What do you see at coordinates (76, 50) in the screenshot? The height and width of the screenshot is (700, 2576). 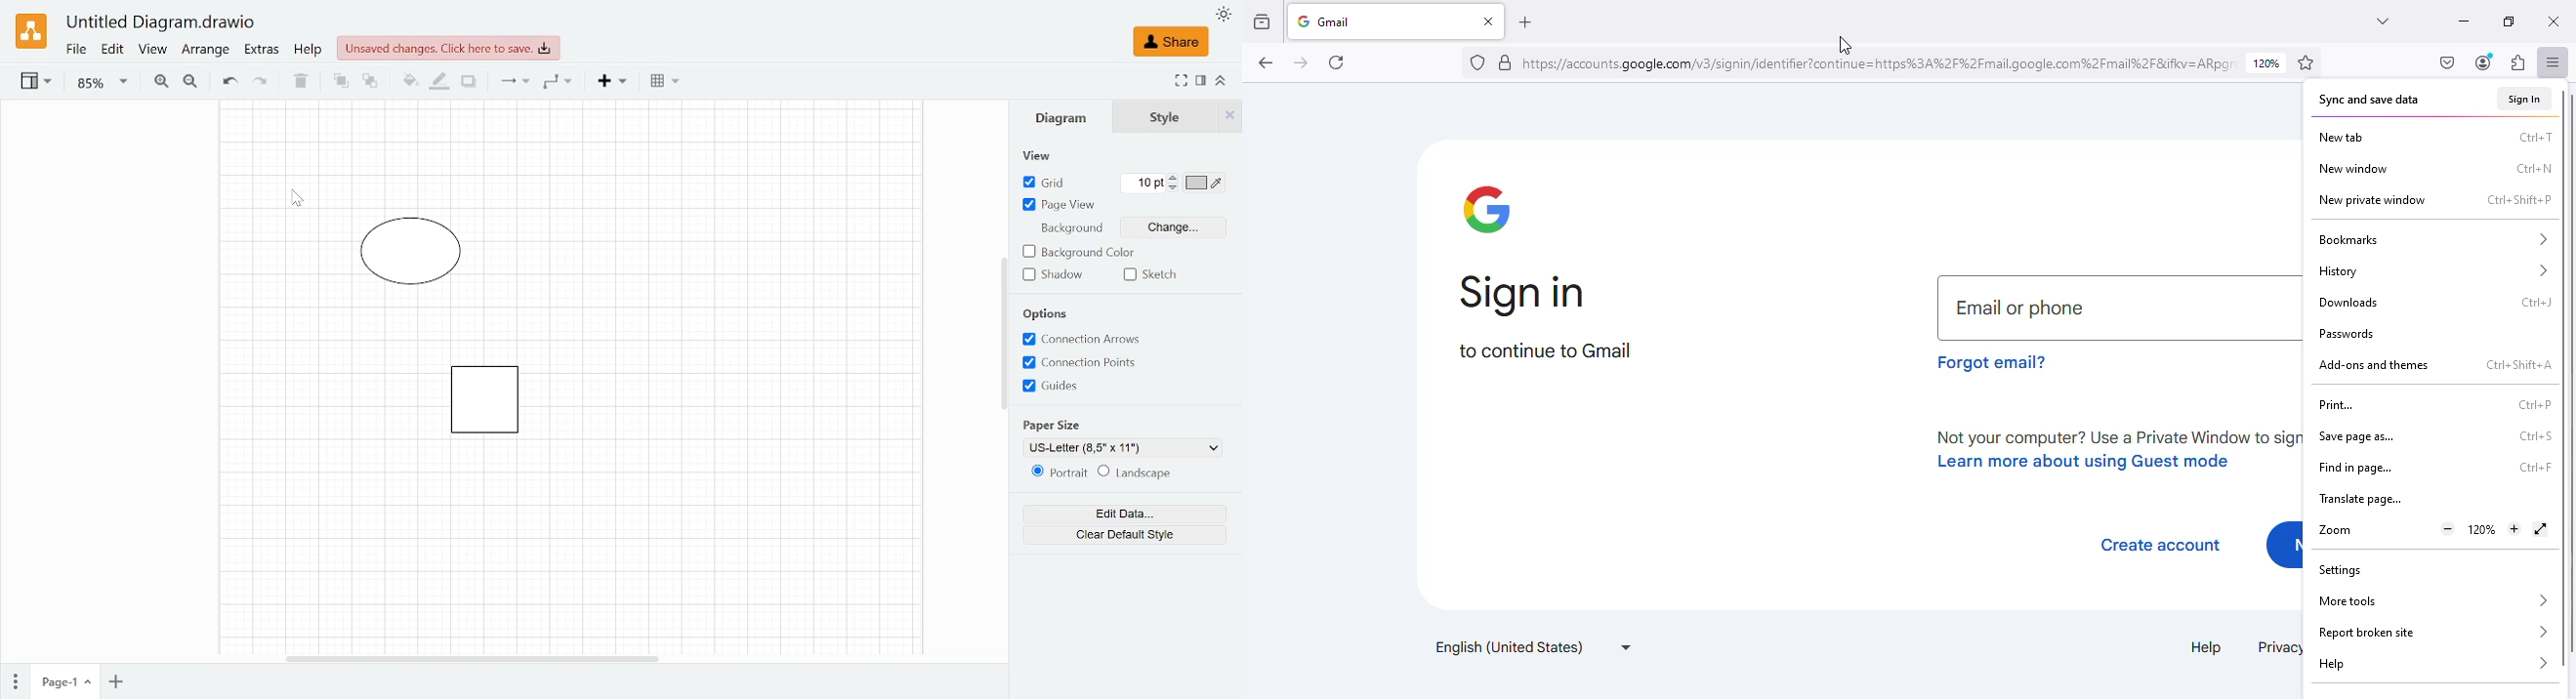 I see `Fie` at bounding box center [76, 50].